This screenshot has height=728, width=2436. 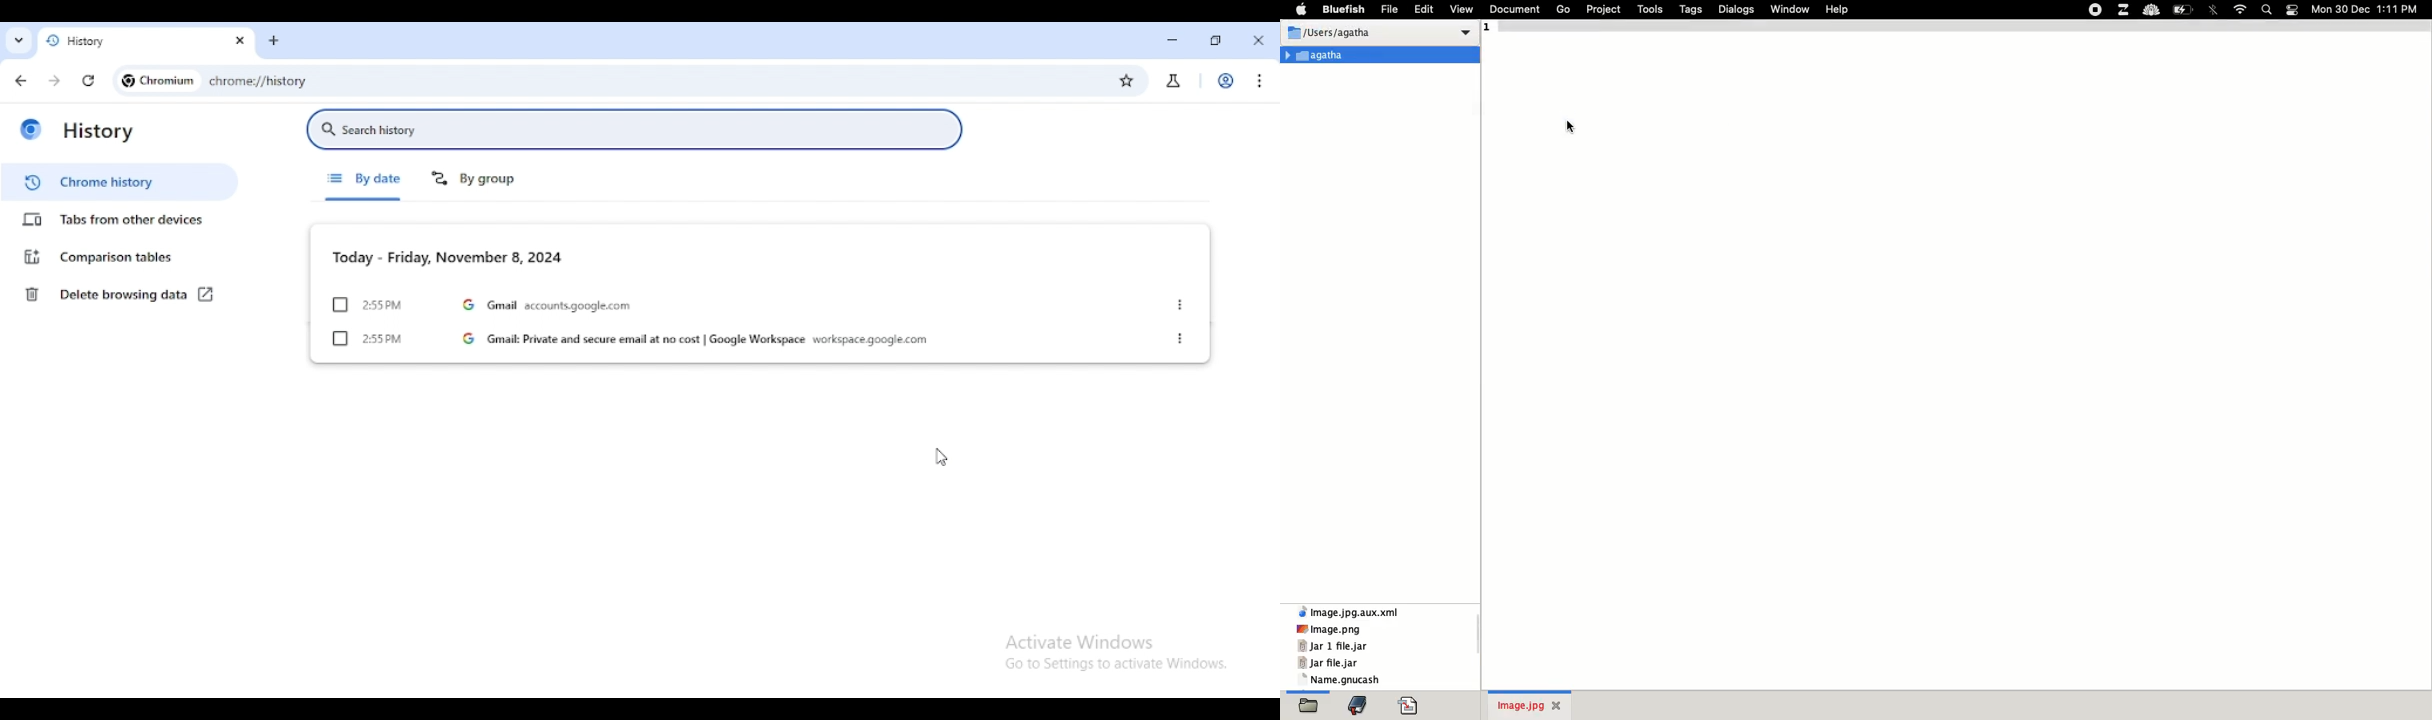 I want to click on bookmark this tab, so click(x=1127, y=79).